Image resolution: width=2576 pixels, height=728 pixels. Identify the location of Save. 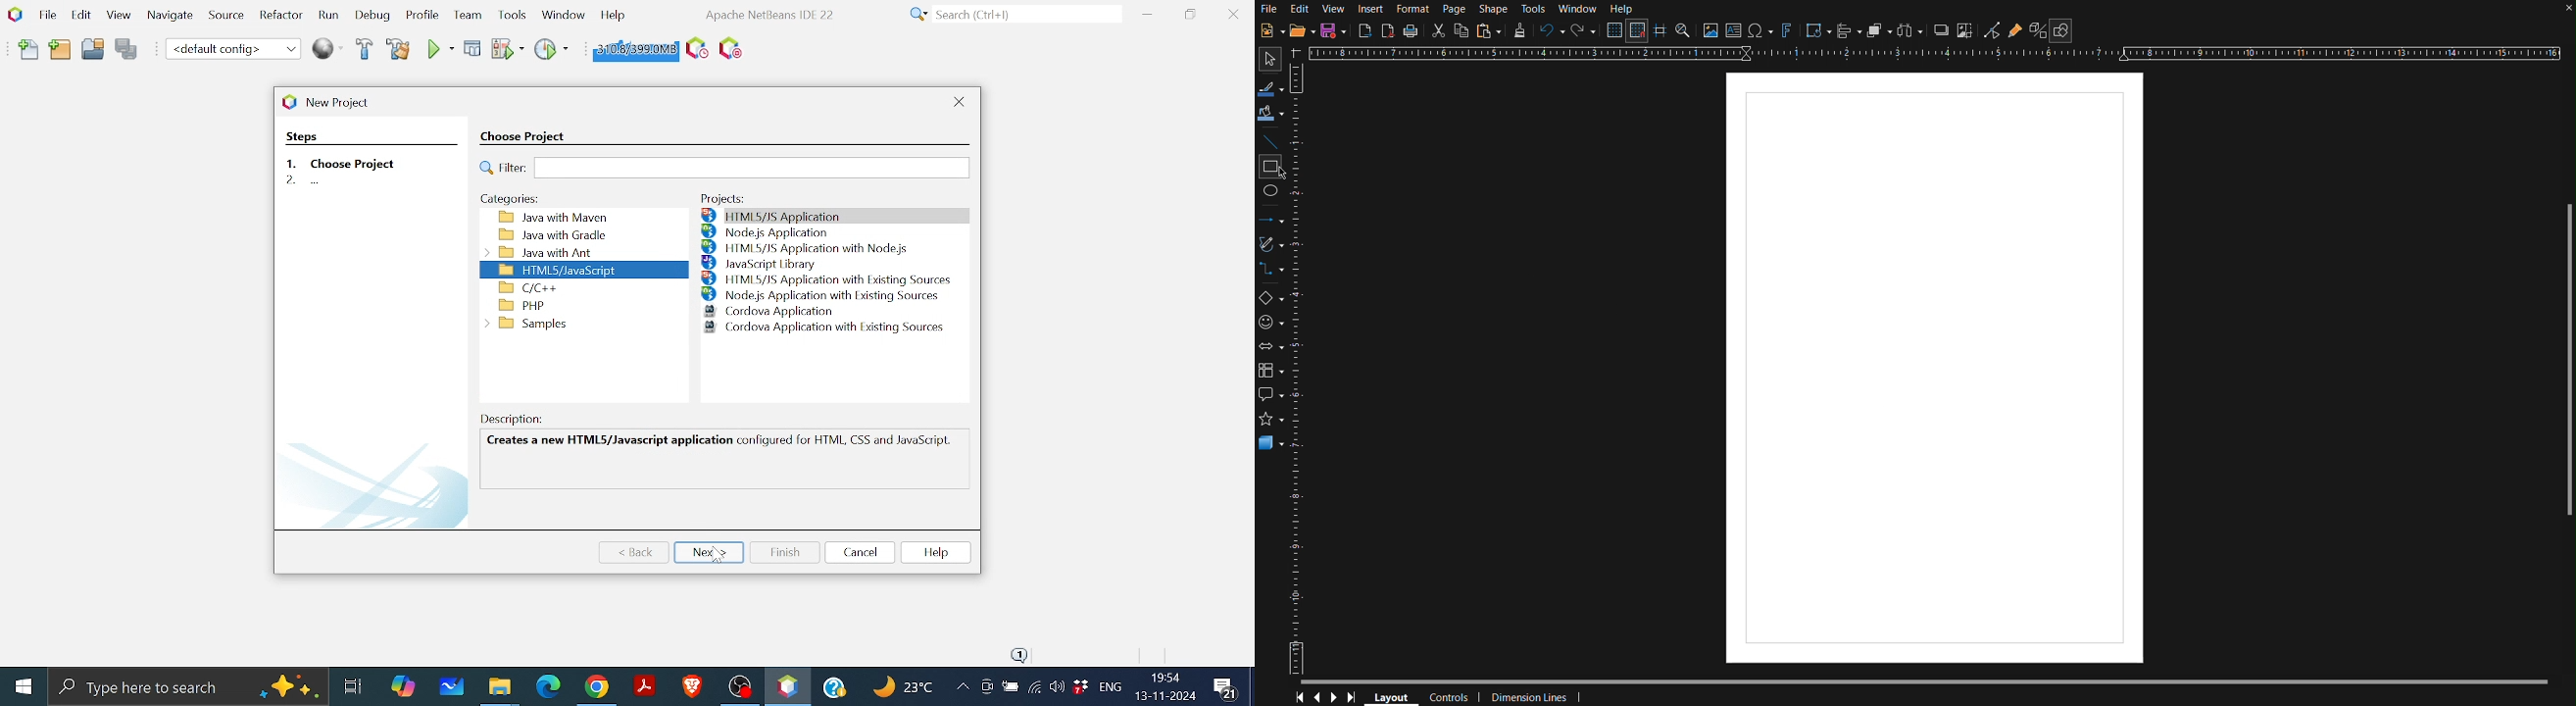
(1334, 30).